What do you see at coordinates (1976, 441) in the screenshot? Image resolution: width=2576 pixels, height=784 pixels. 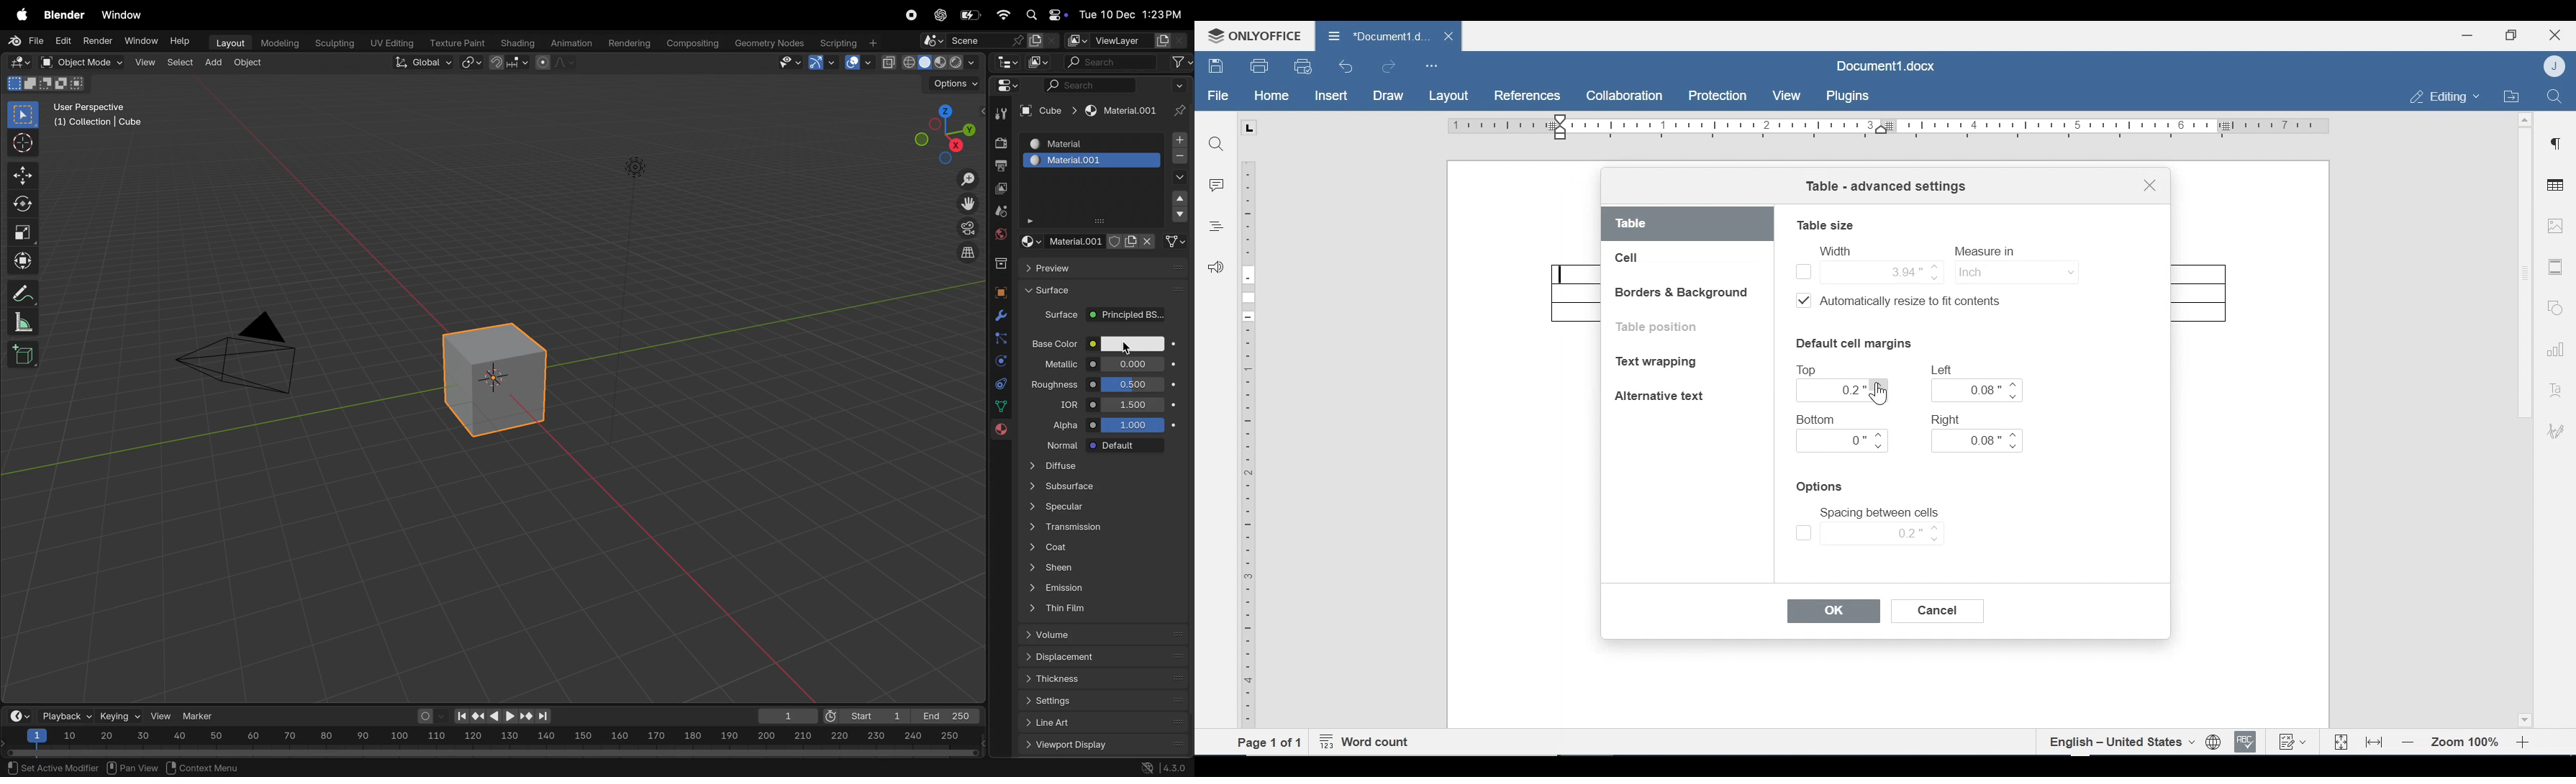 I see `0.08` at bounding box center [1976, 441].